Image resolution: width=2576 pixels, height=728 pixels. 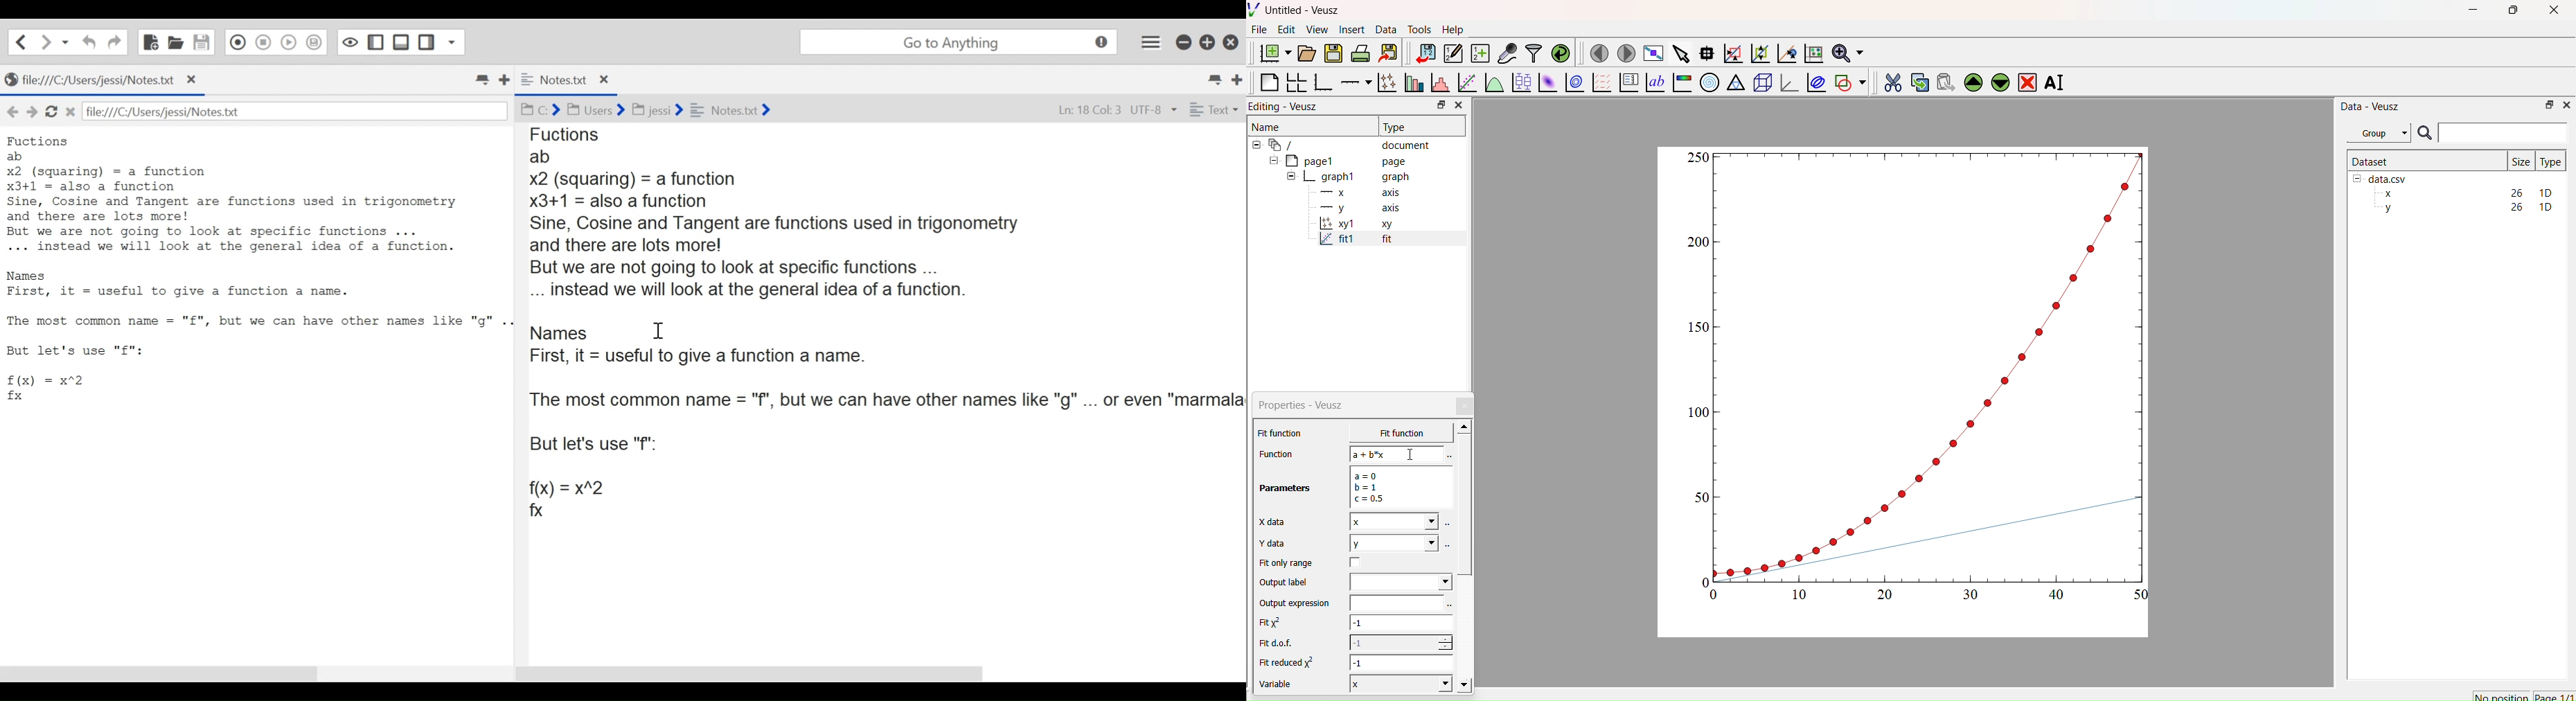 What do you see at coordinates (51, 113) in the screenshot?
I see `reload` at bounding box center [51, 113].